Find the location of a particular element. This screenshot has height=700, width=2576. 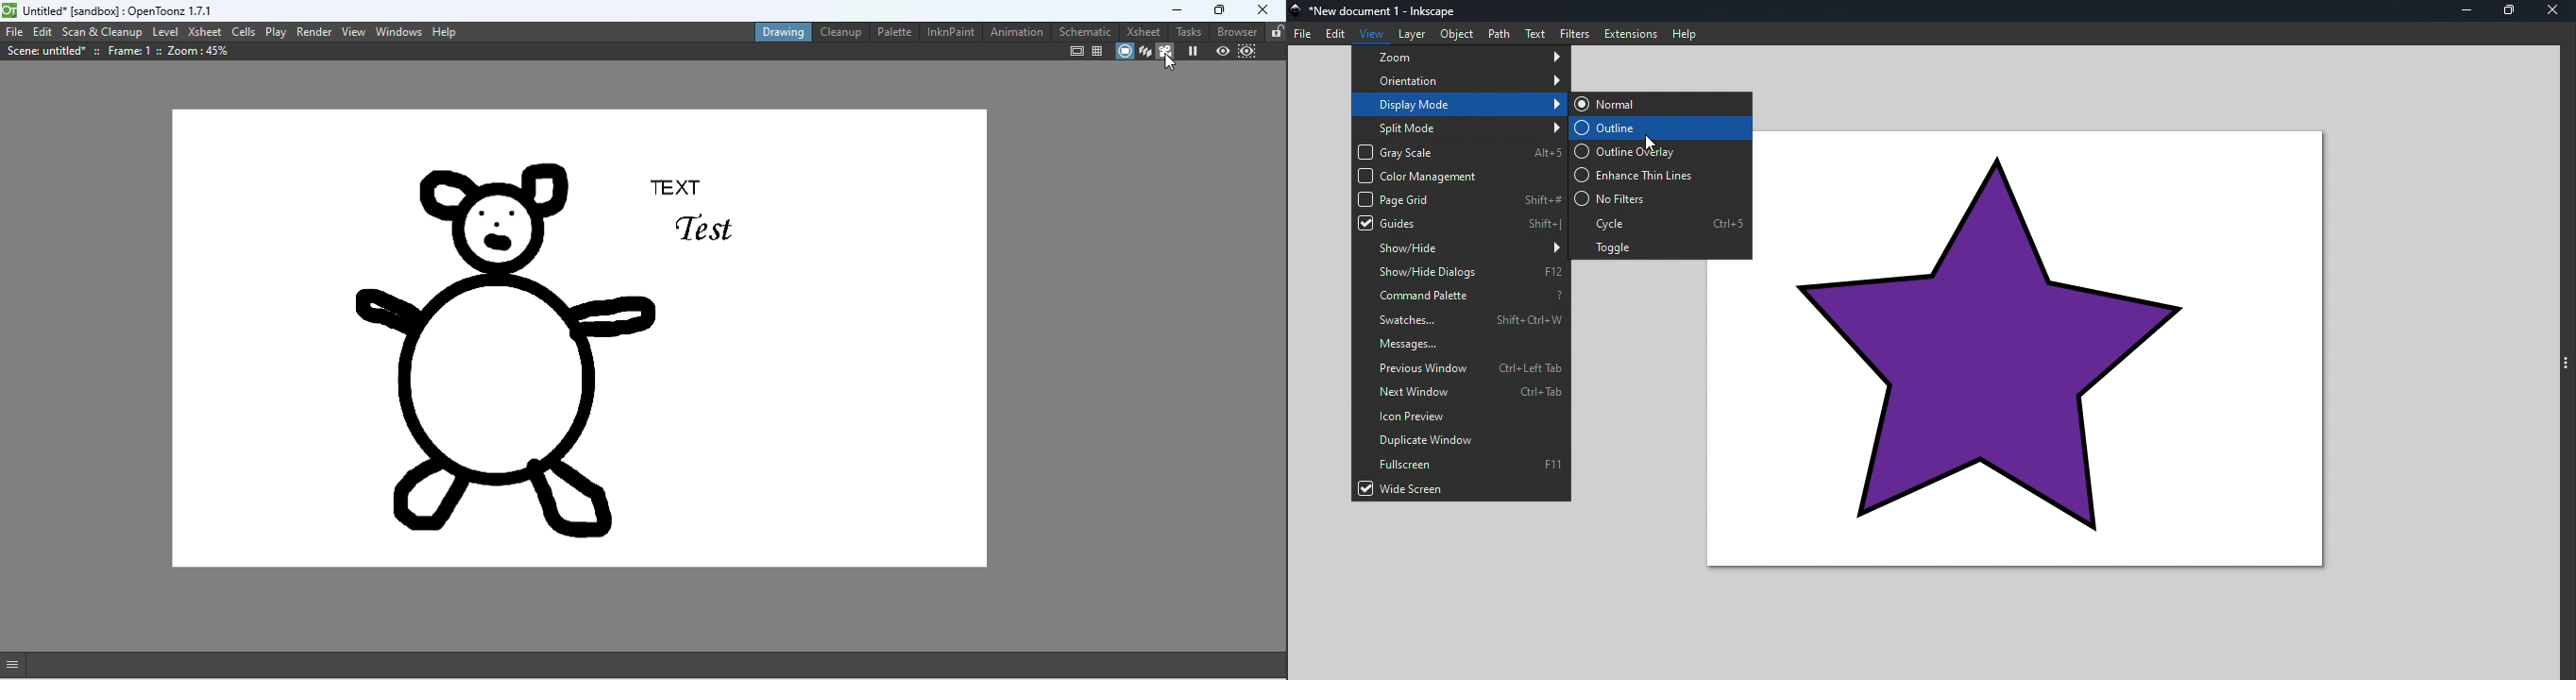

play is located at coordinates (278, 32).